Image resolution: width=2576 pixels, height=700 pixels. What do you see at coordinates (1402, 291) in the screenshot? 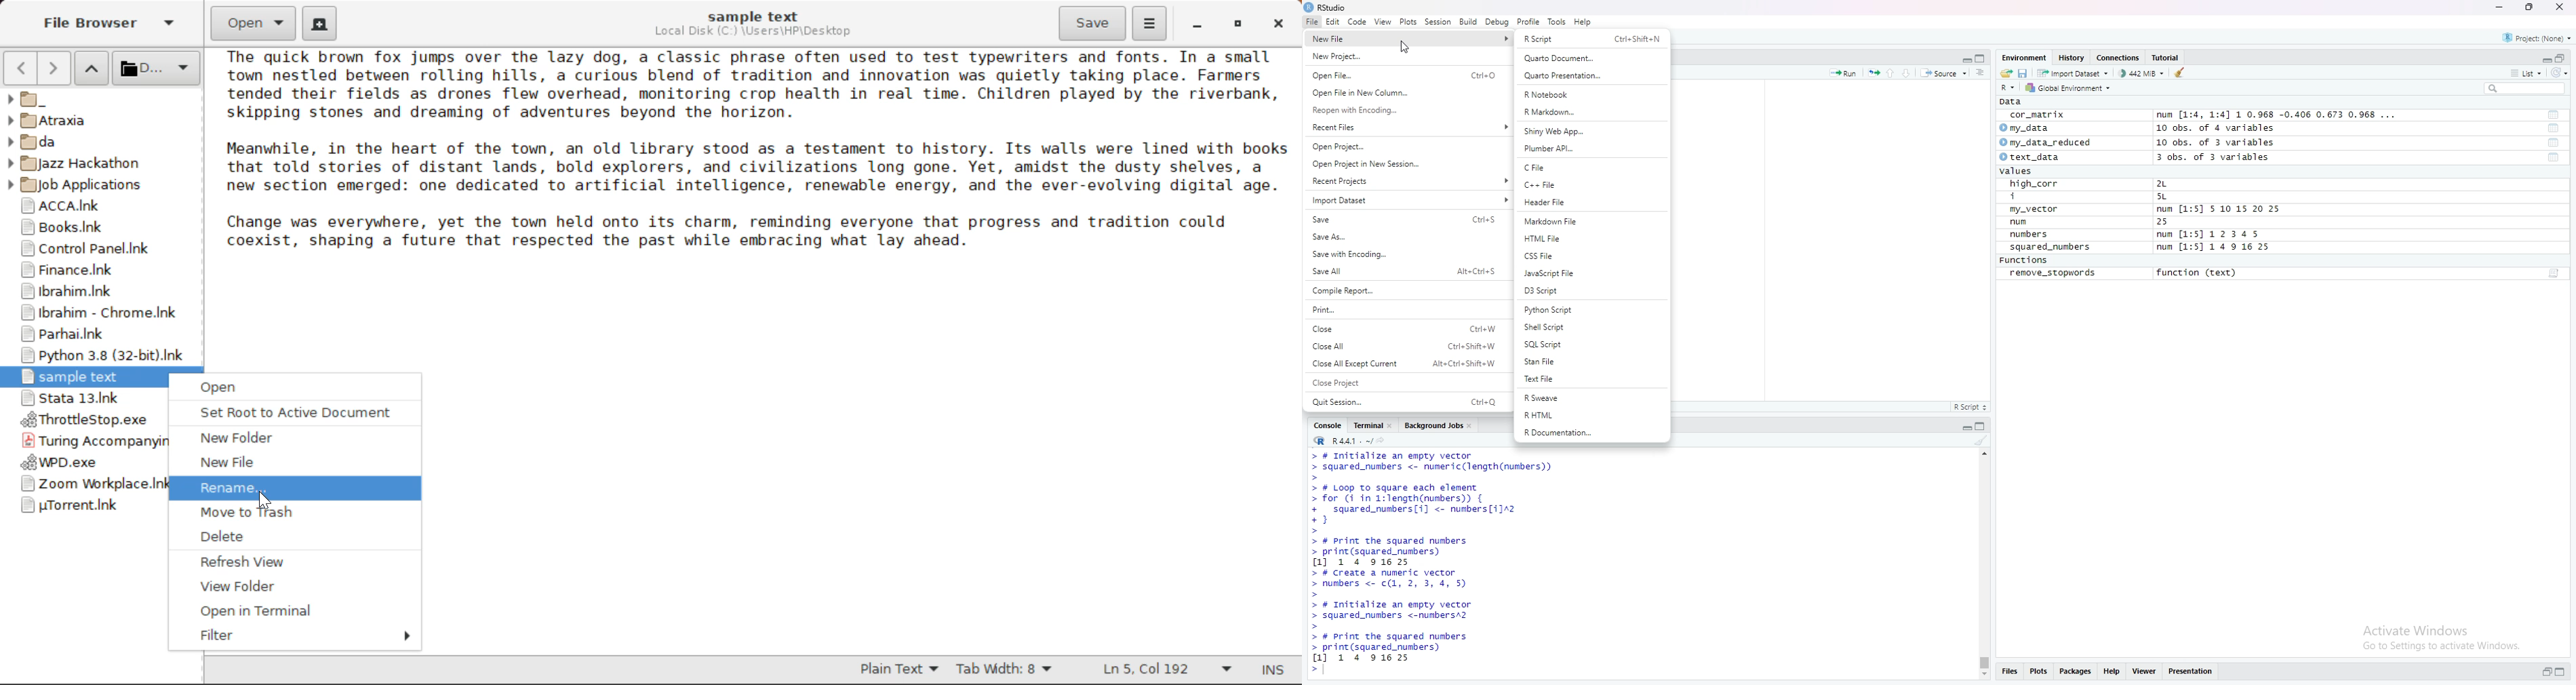
I see `Compile Report...` at bounding box center [1402, 291].